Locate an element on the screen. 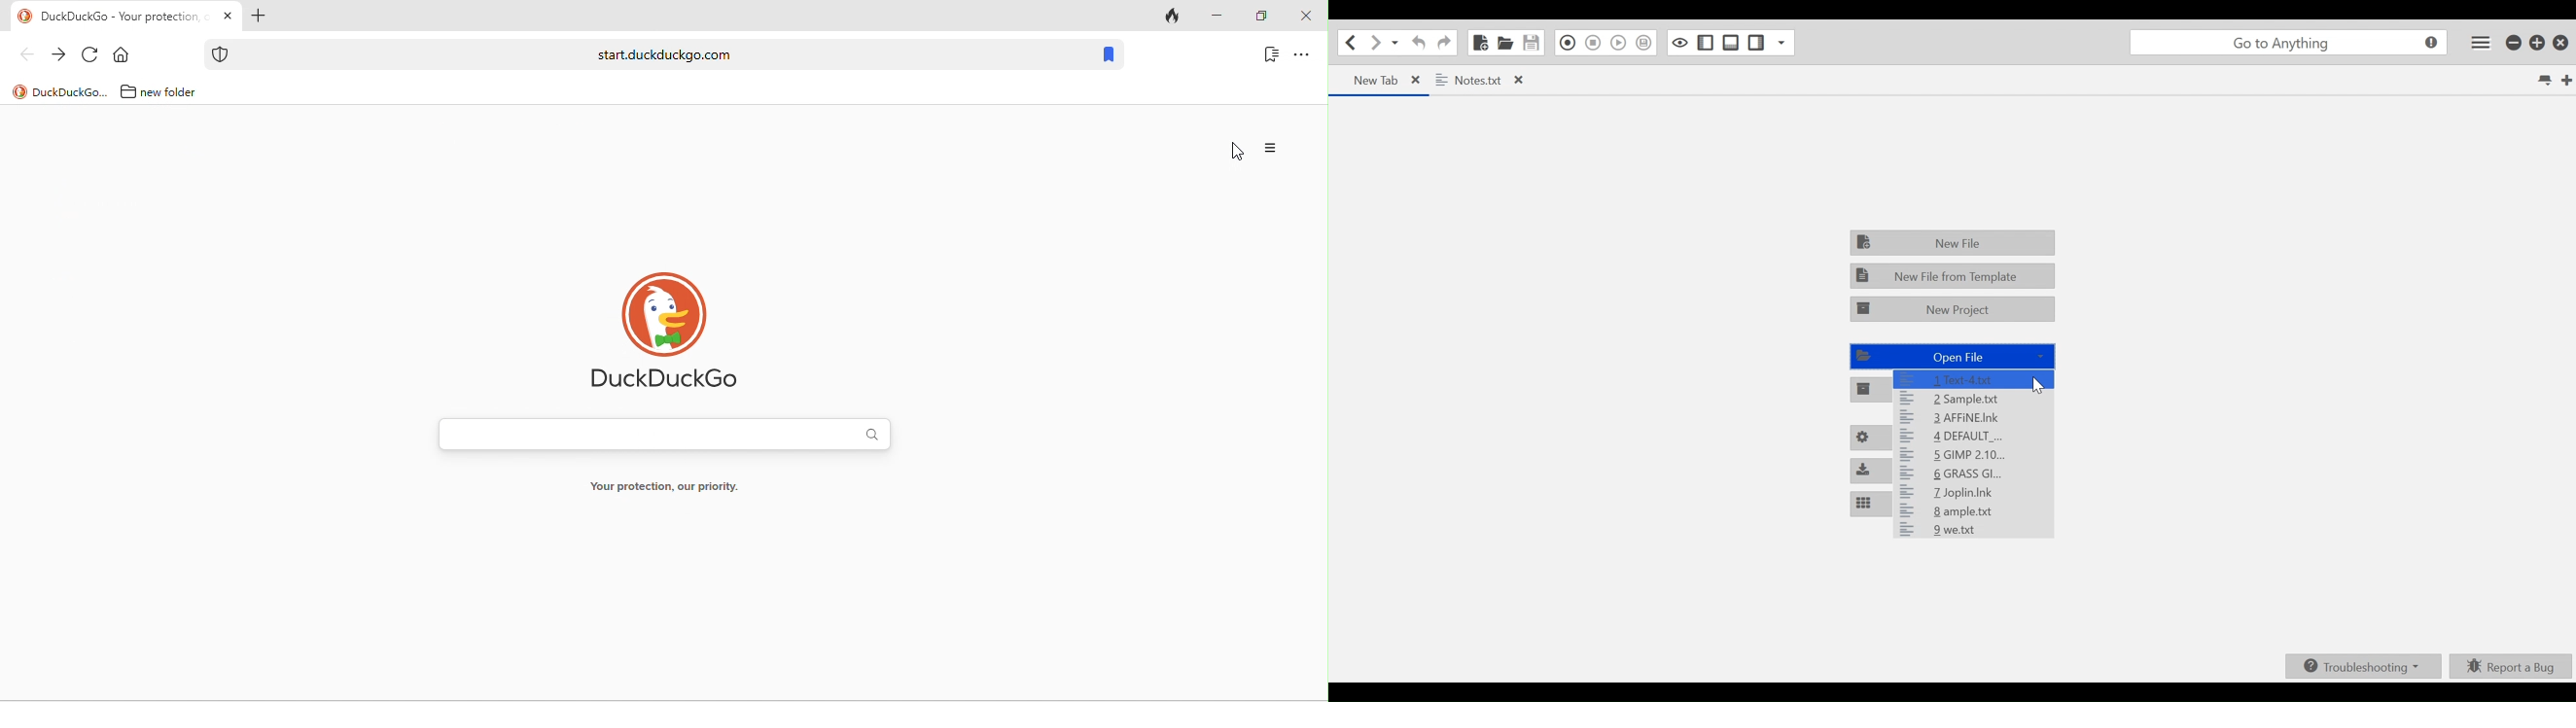 The width and height of the screenshot is (2576, 728). close is located at coordinates (1421, 80).